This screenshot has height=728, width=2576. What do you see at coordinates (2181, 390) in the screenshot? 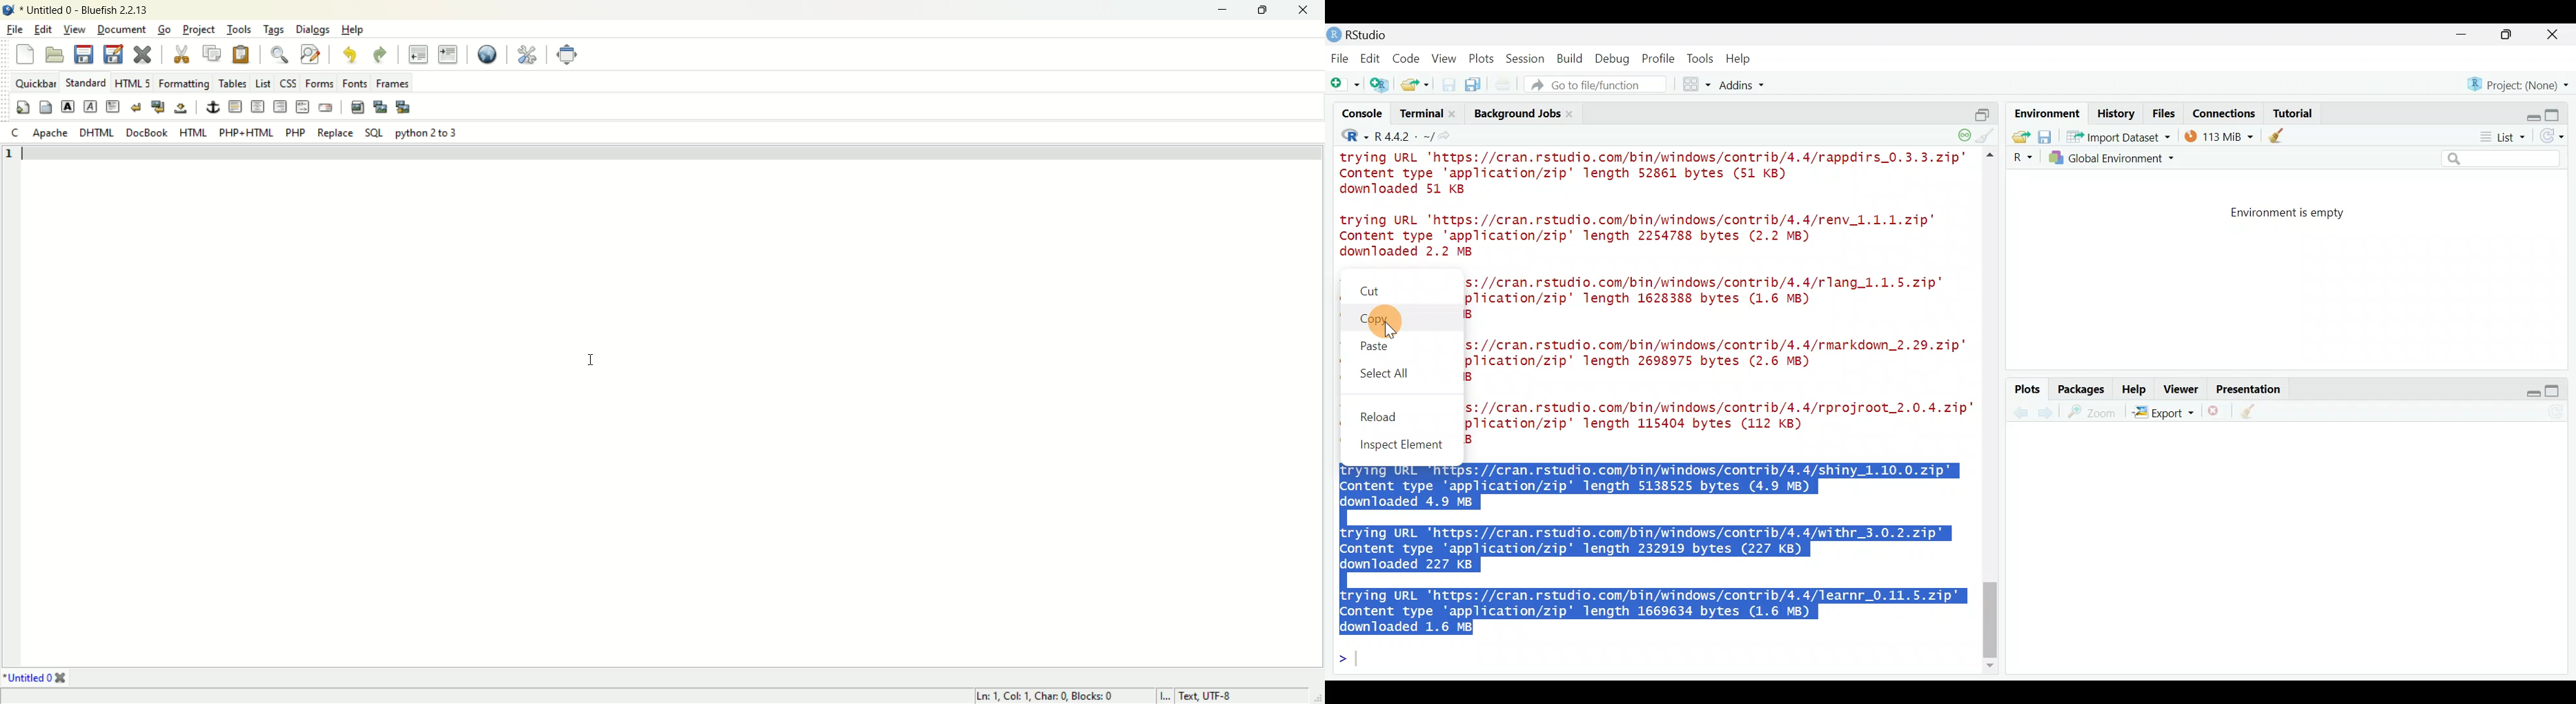
I see `Viewer` at bounding box center [2181, 390].